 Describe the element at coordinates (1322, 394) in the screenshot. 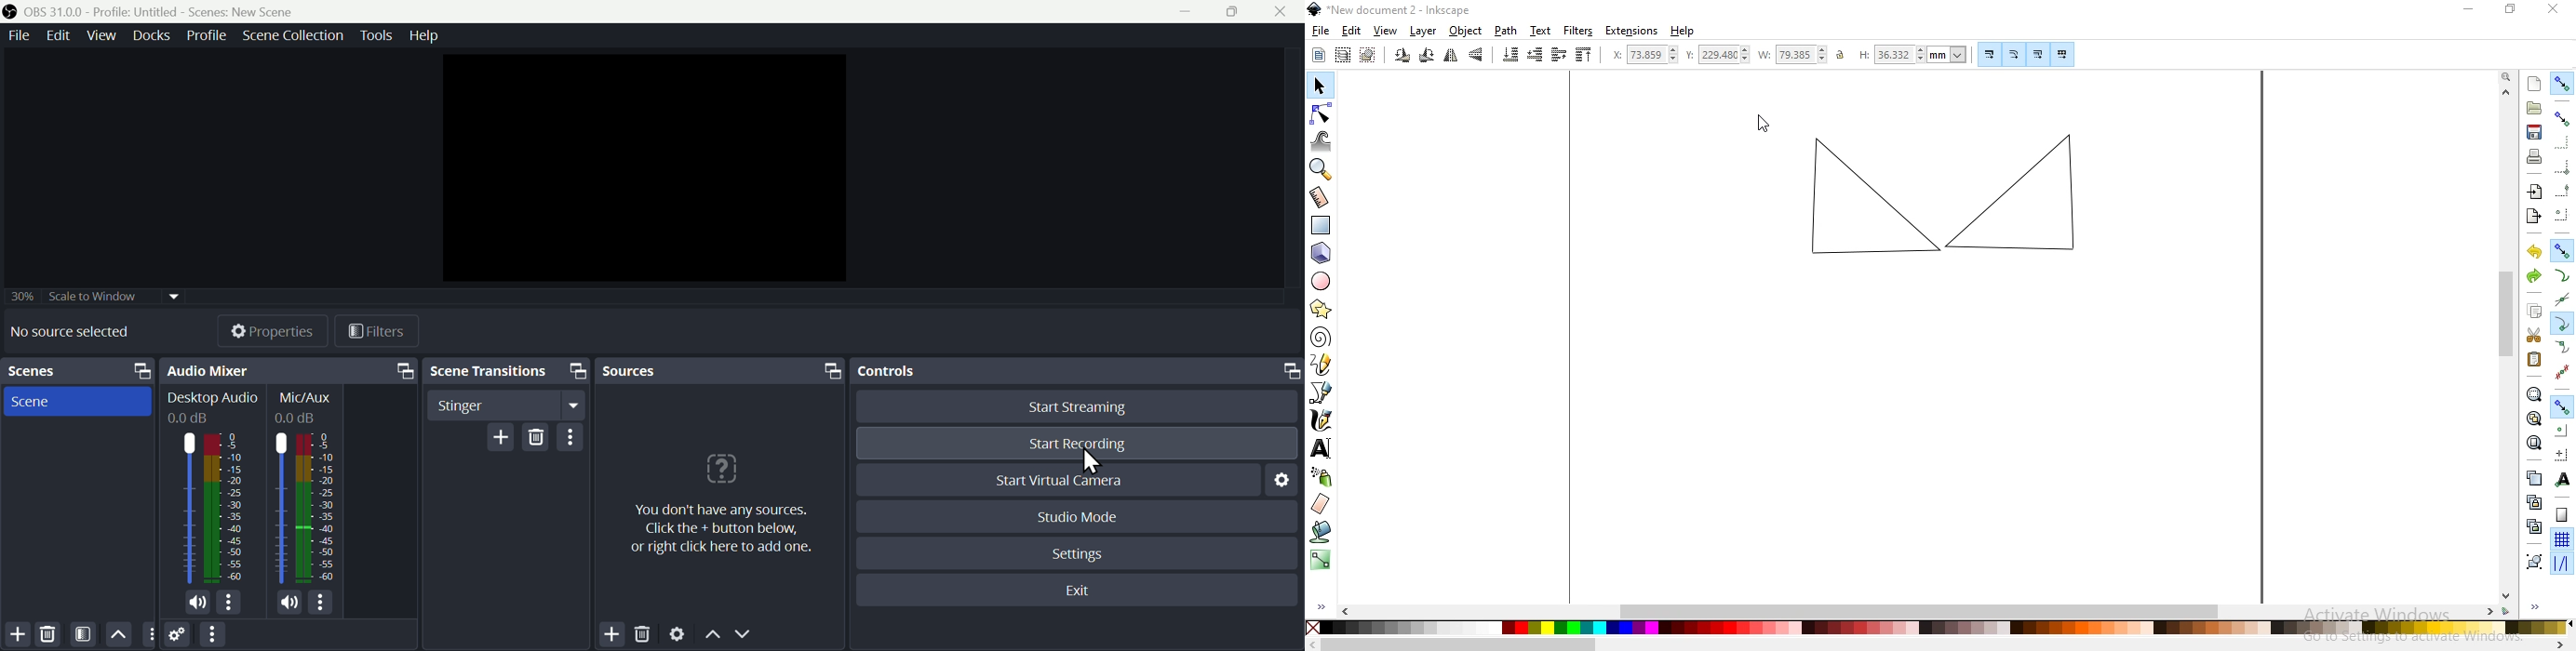

I see `draw bezier curves and straight lines` at that location.